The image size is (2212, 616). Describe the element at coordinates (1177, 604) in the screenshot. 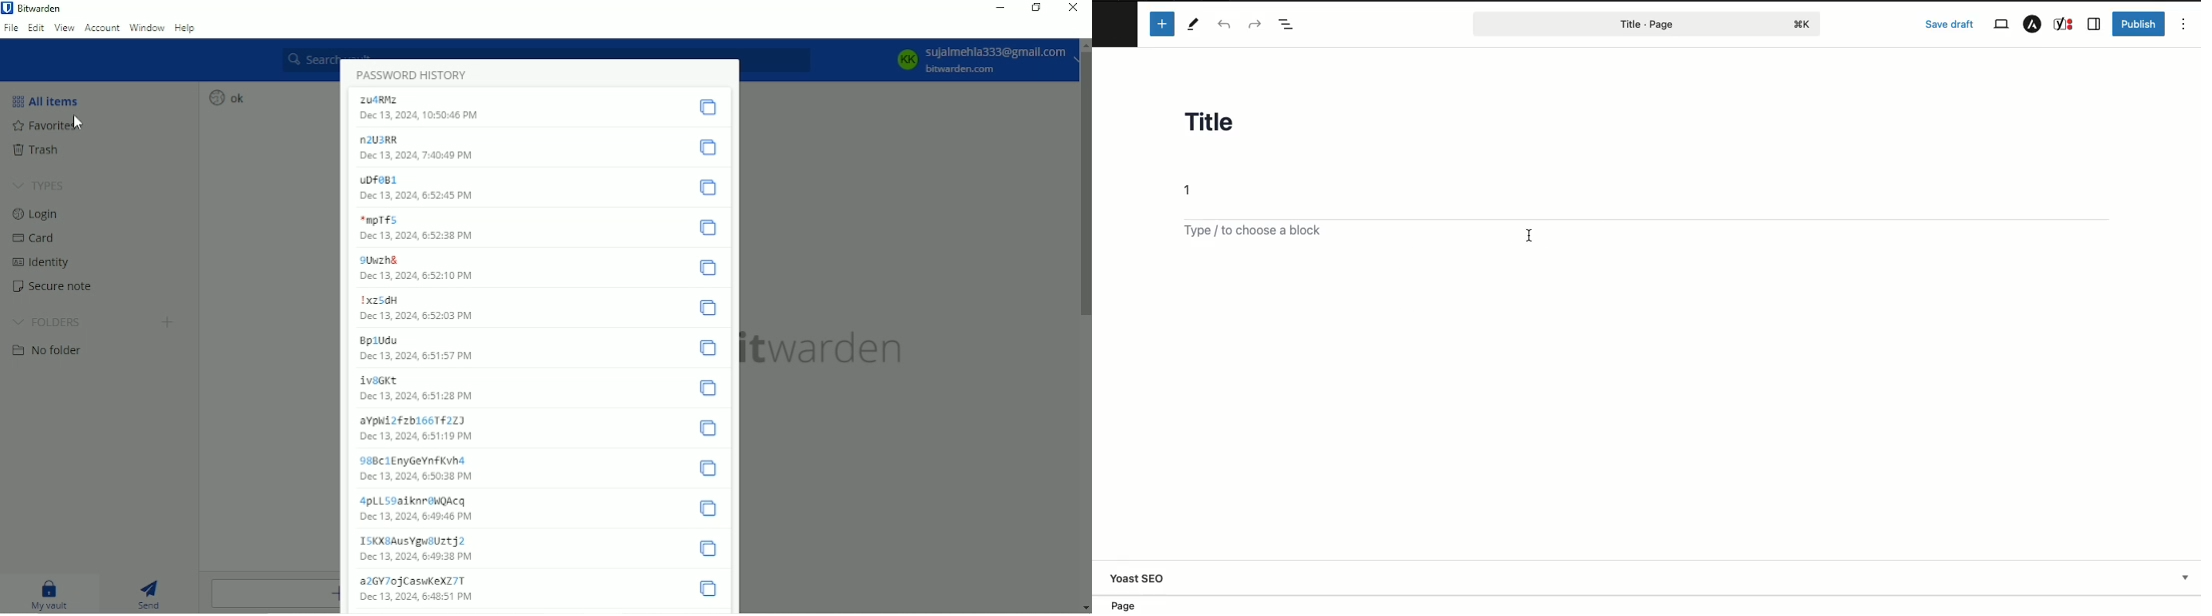

I see `Location` at that location.